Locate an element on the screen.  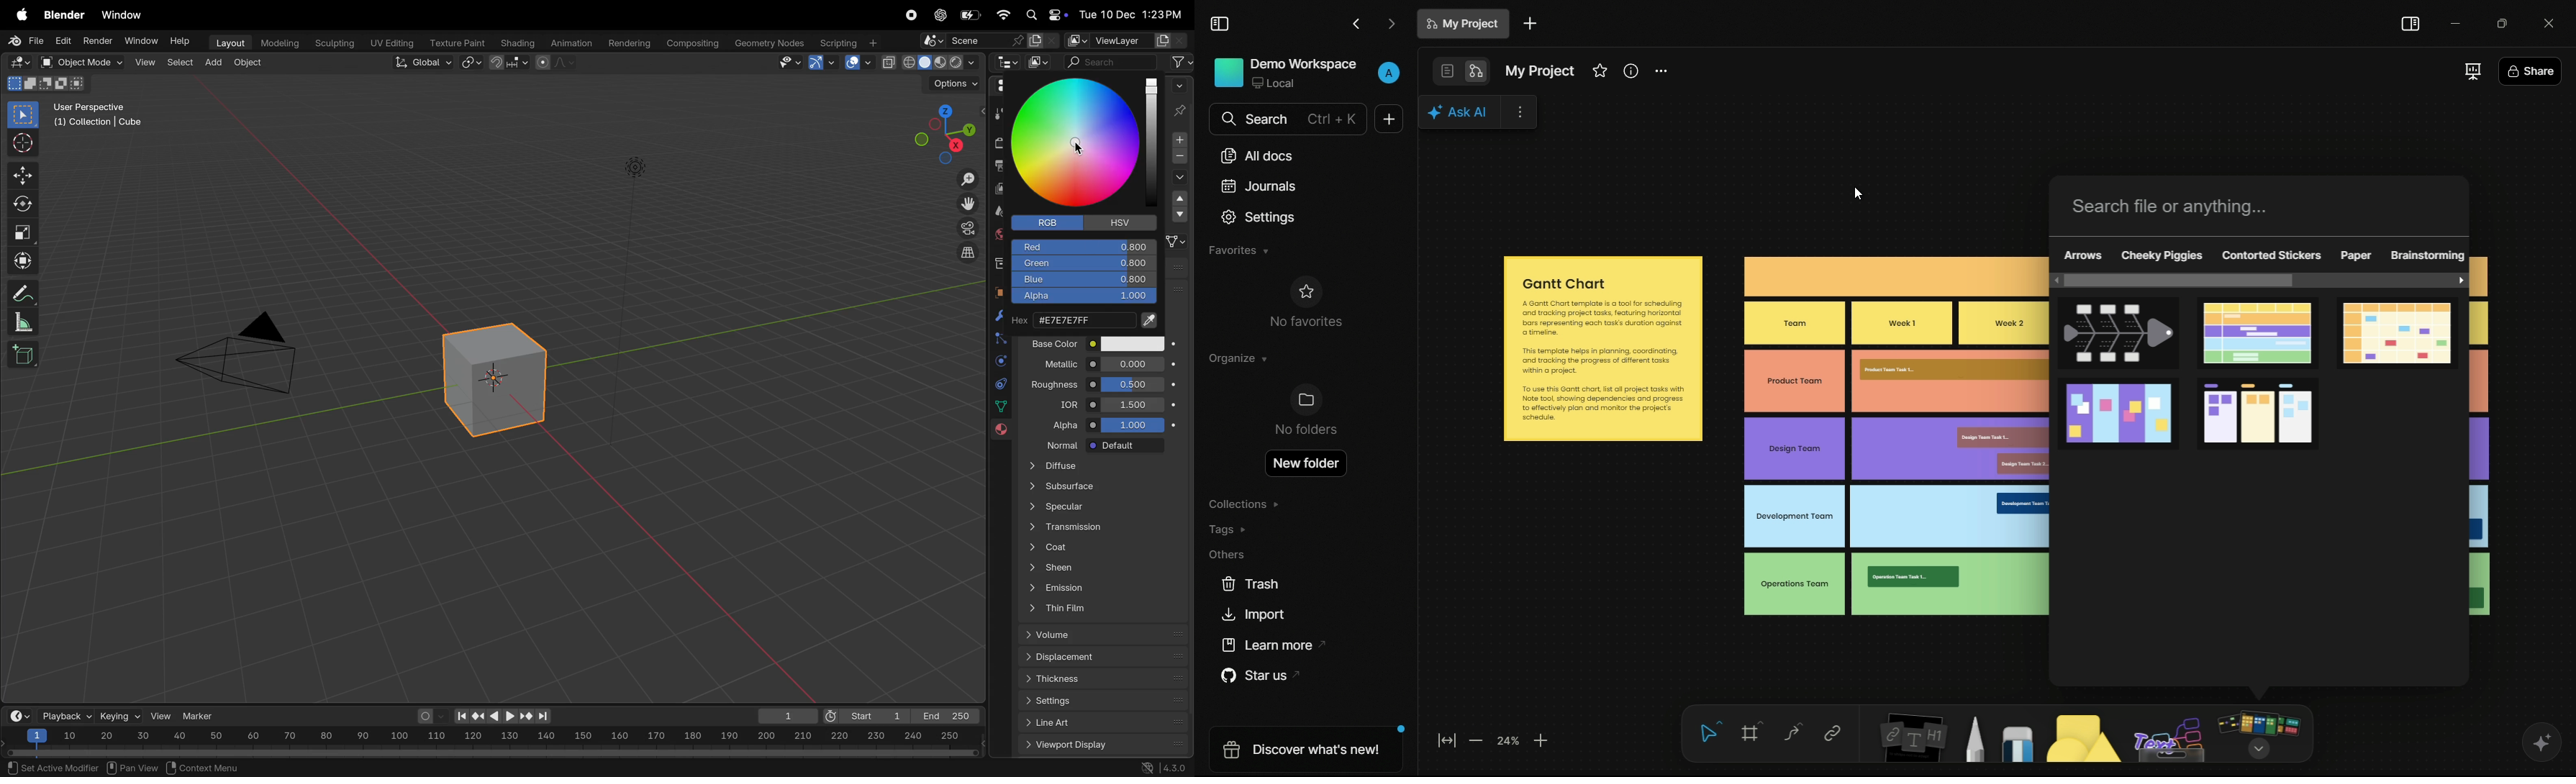
toggle sidebar is located at coordinates (2411, 25).